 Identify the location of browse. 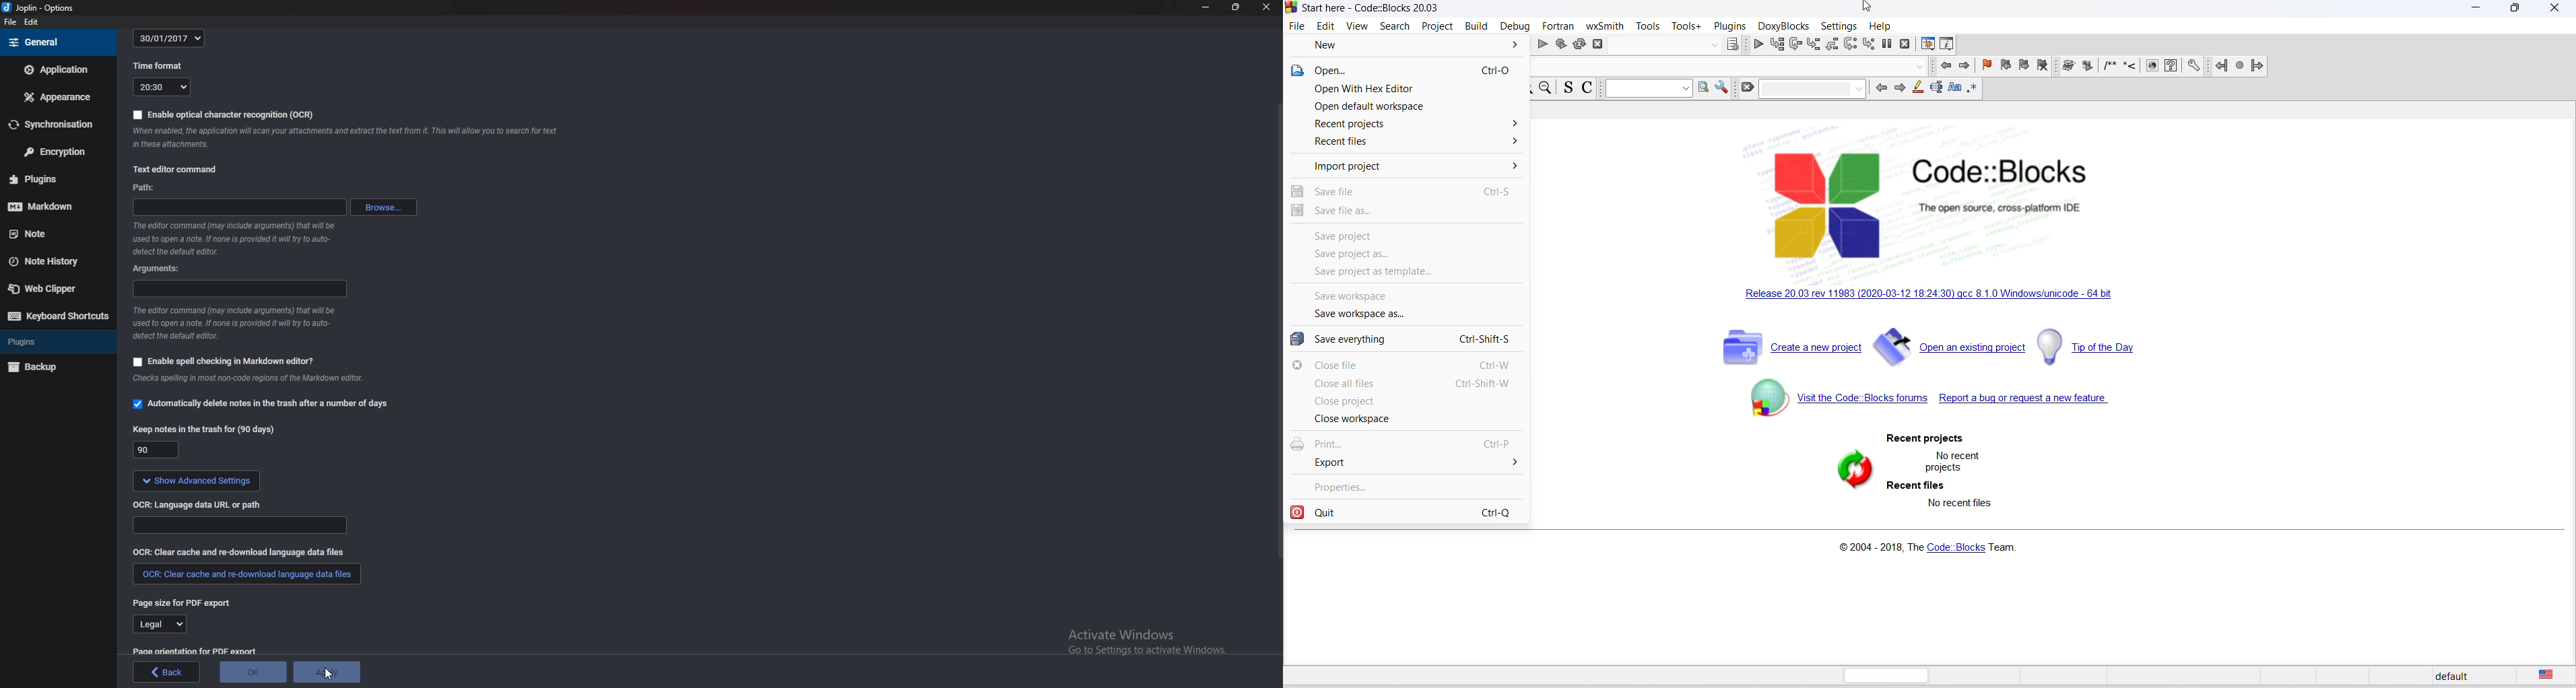
(384, 206).